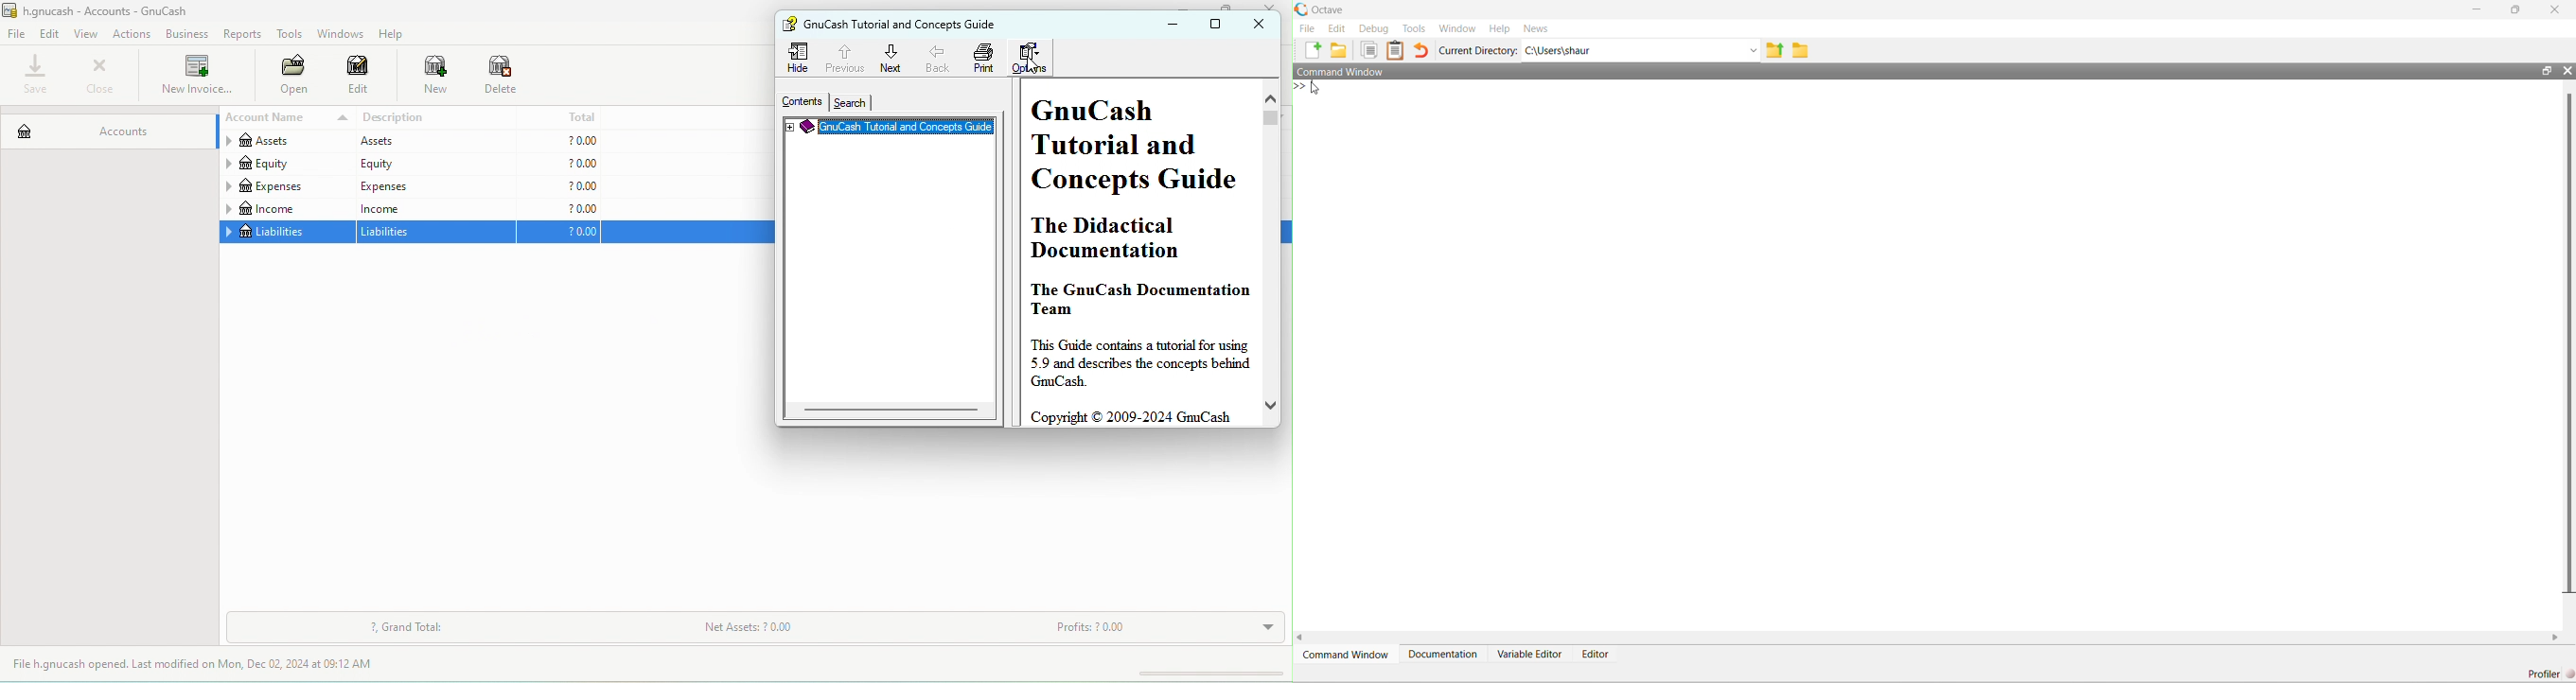 The width and height of the screenshot is (2576, 700). I want to click on edit, so click(51, 33).